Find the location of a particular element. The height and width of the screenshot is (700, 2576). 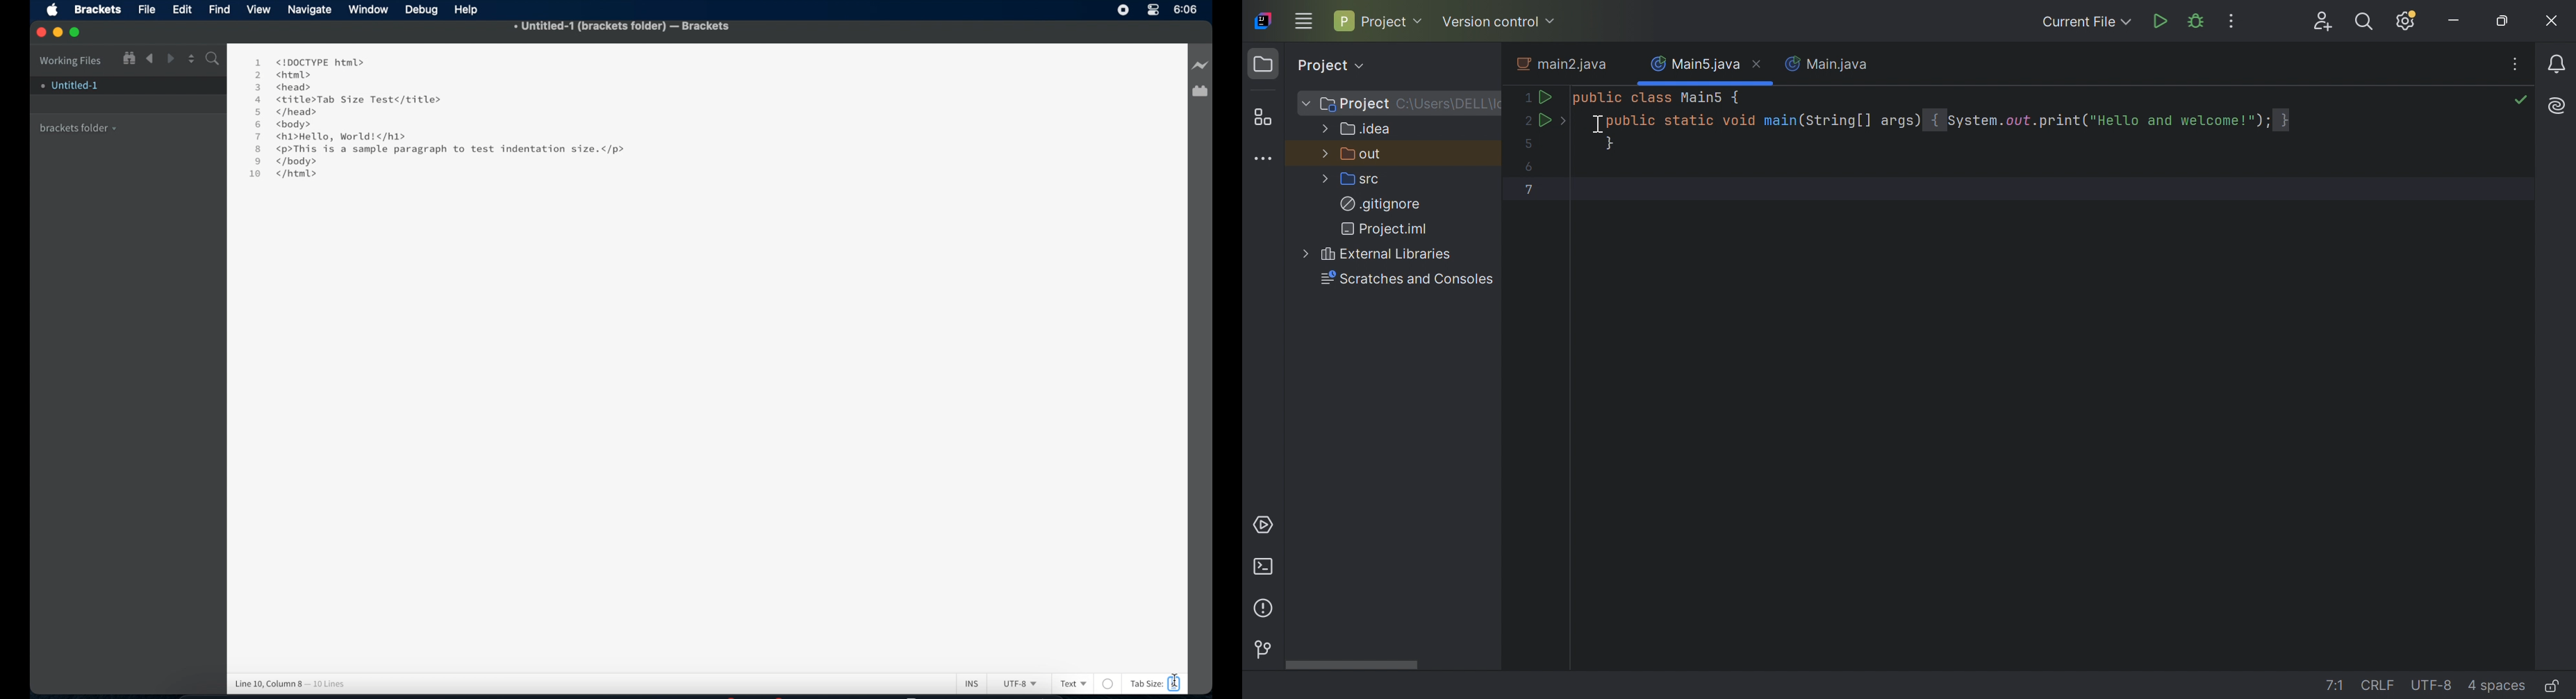

Calendar is located at coordinates (1200, 93).